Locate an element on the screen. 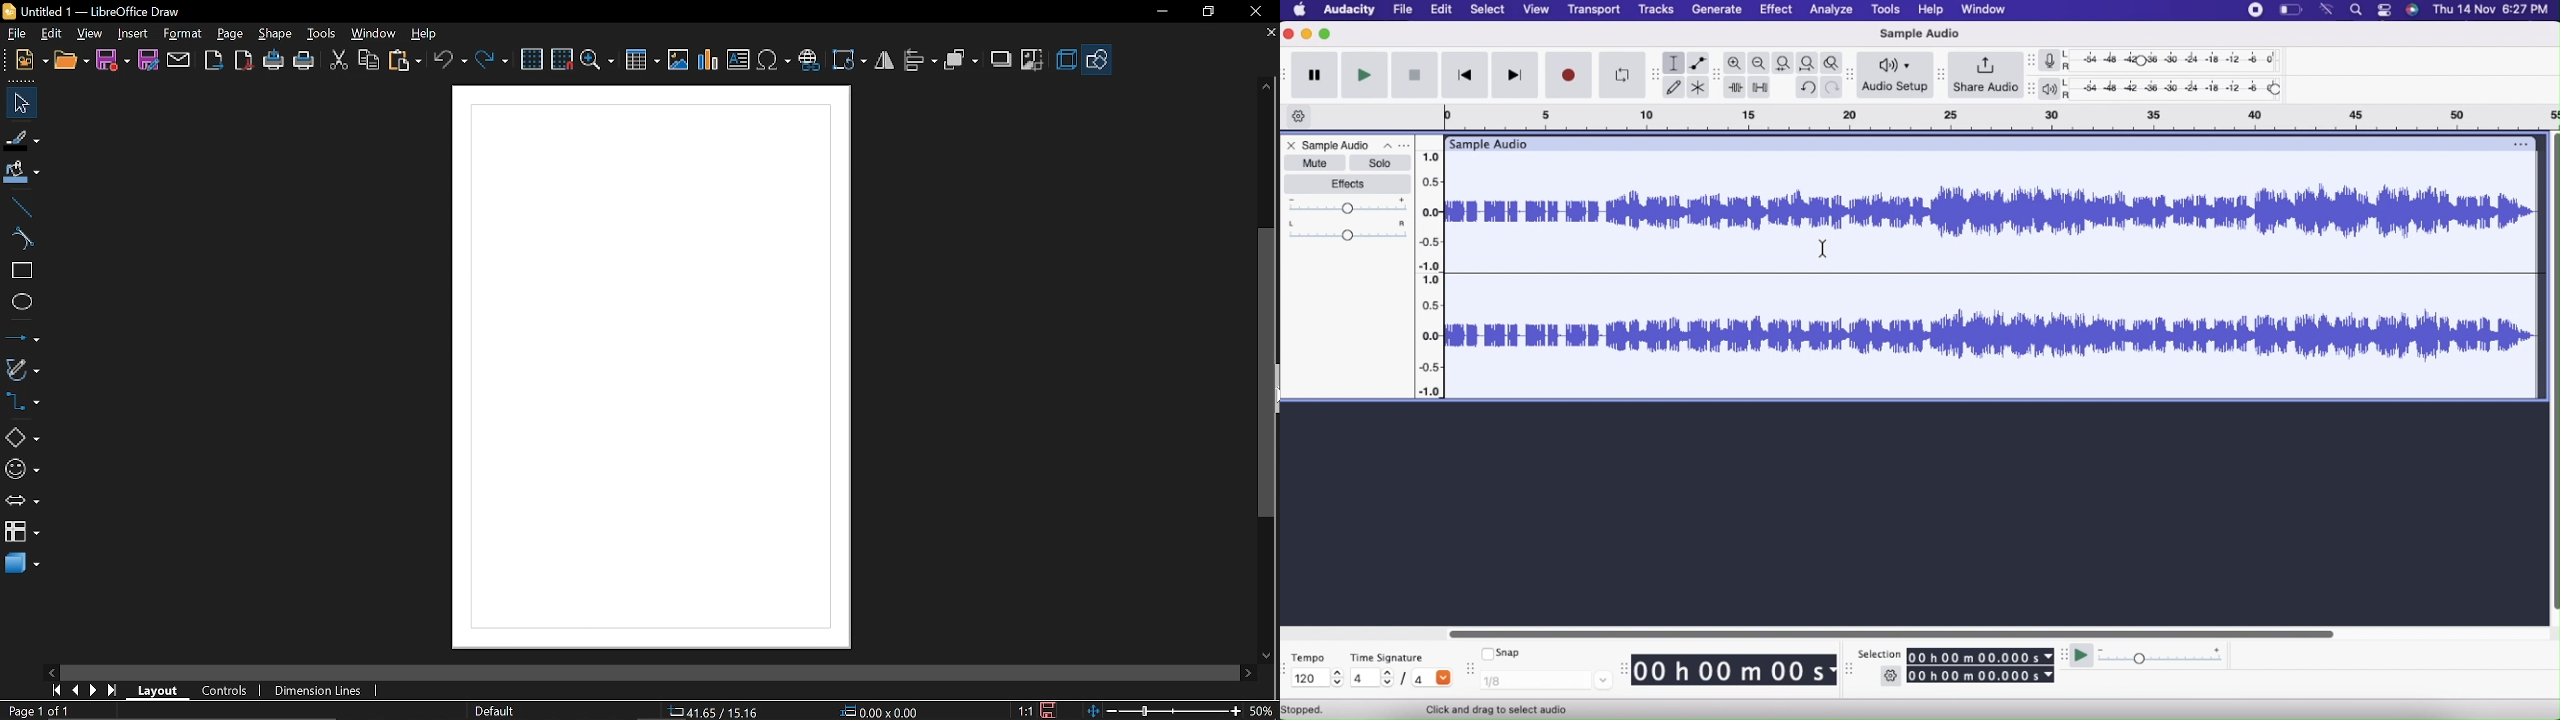 The height and width of the screenshot is (728, 2576). co-ordinate is located at coordinates (715, 712).